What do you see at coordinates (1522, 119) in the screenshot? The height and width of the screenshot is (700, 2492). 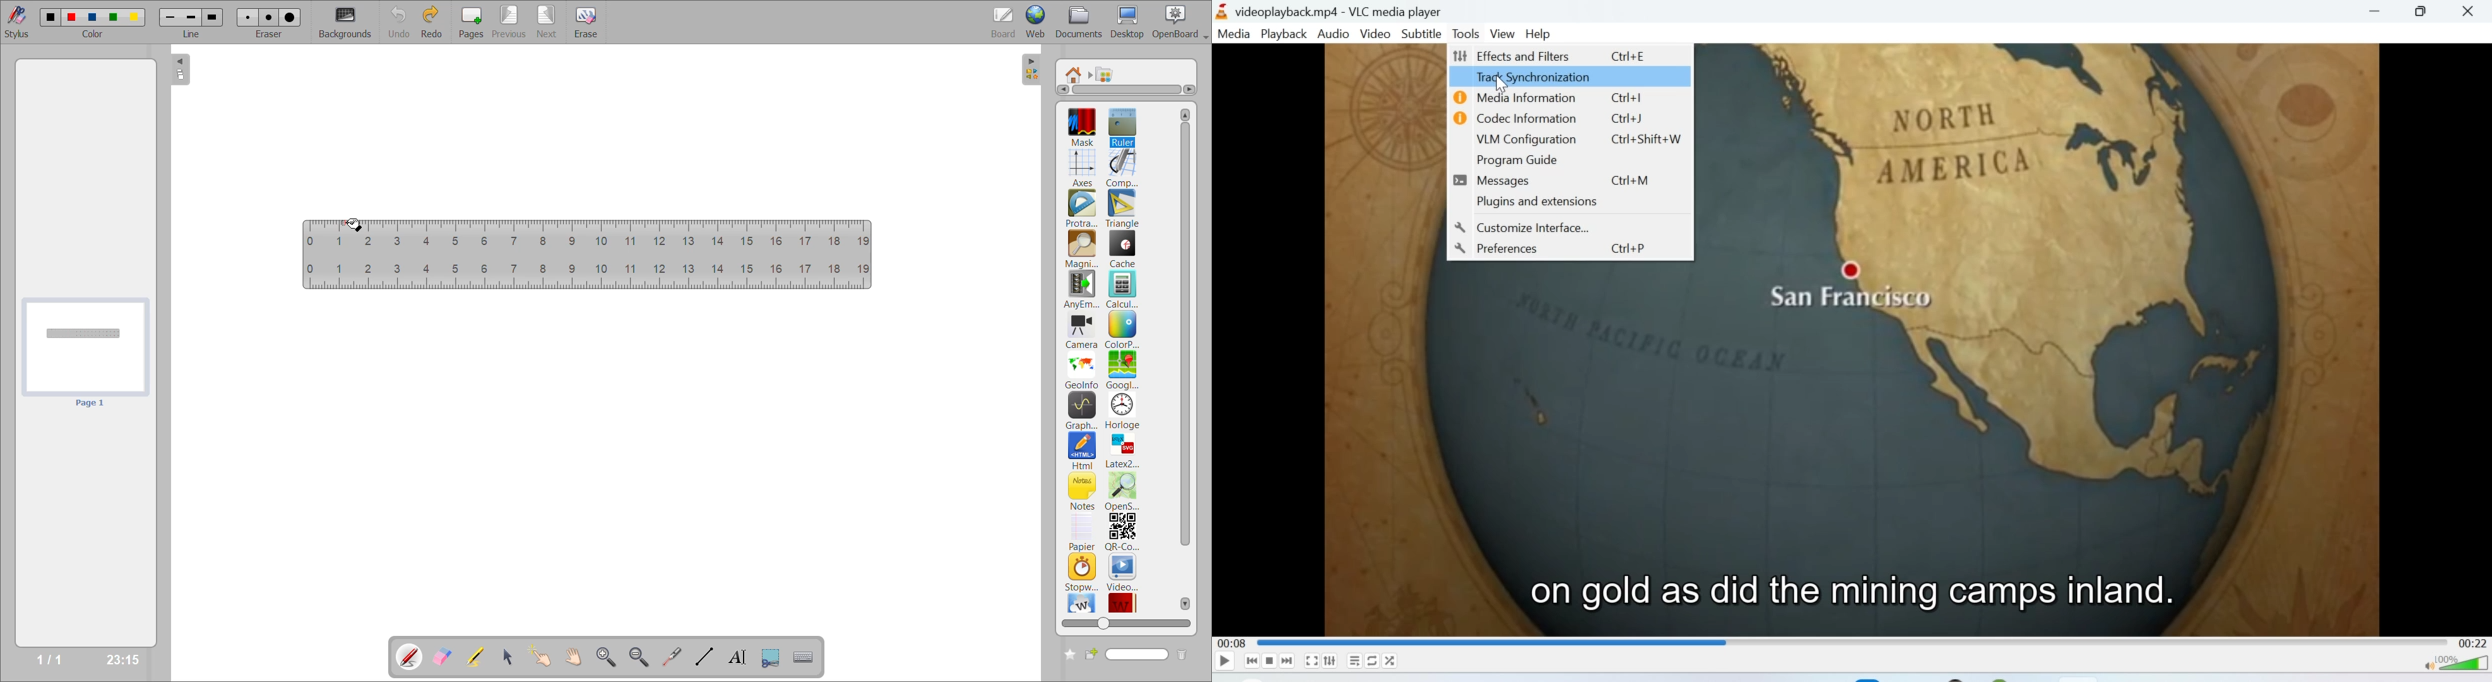 I see `Codec Information` at bounding box center [1522, 119].